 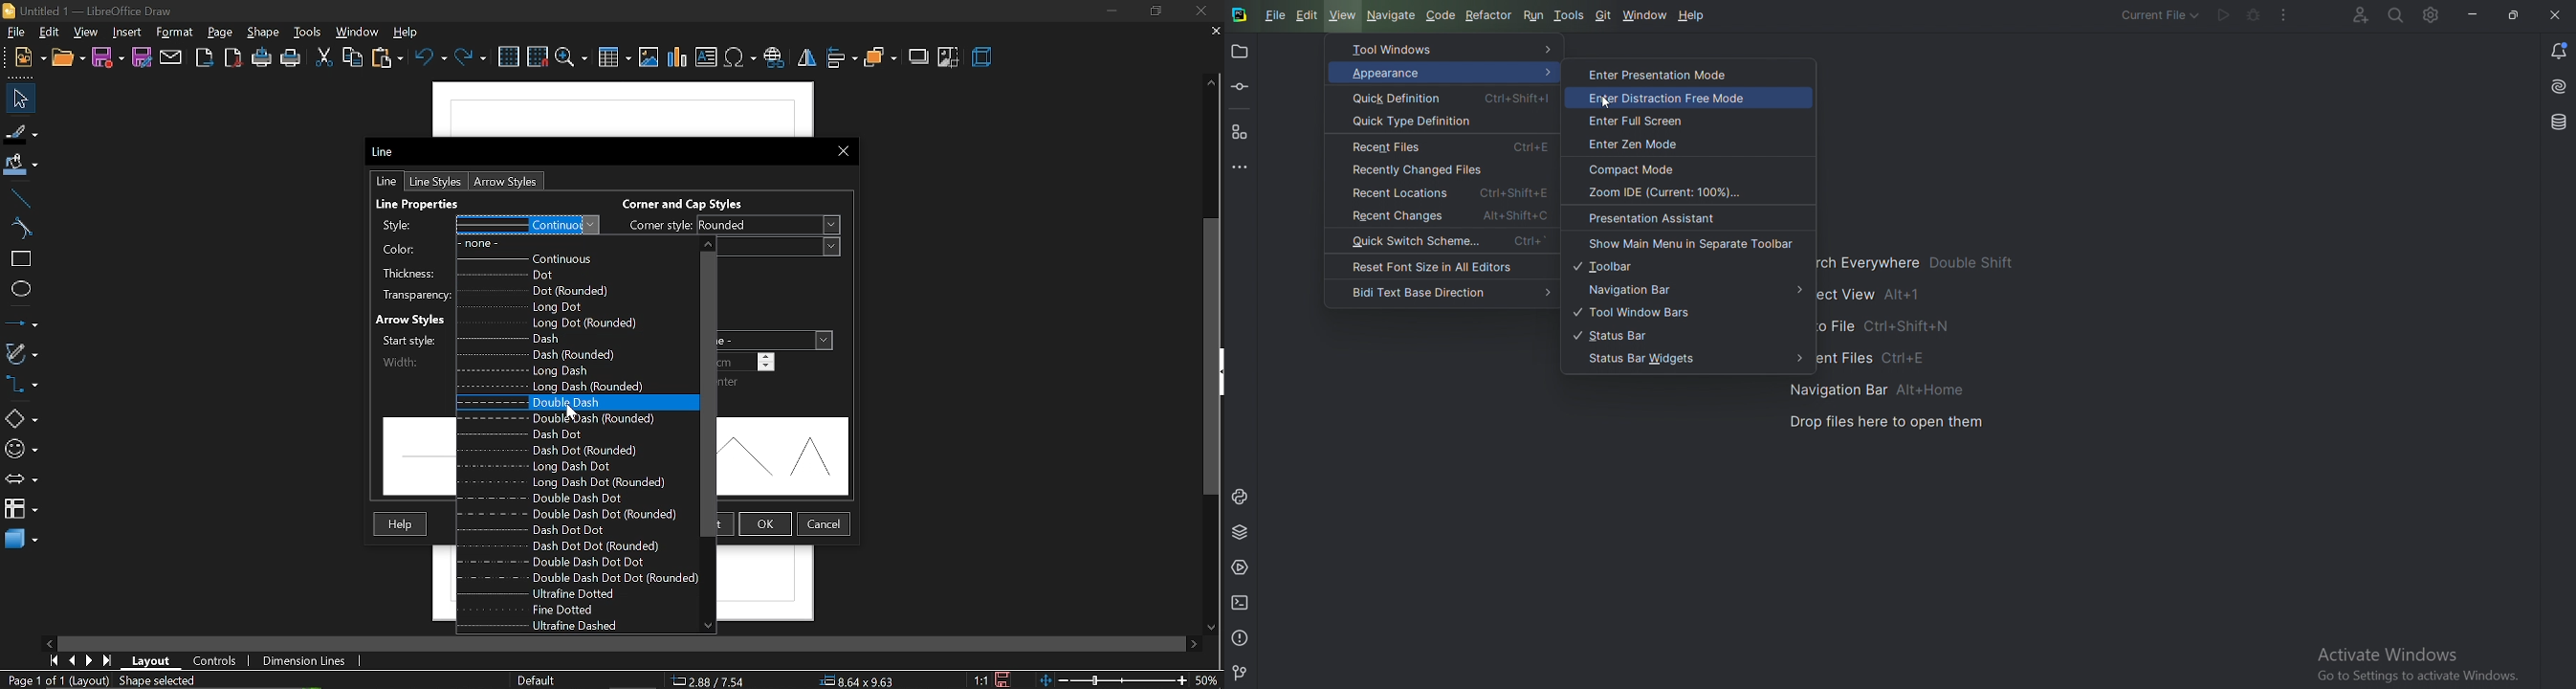 What do you see at coordinates (48, 33) in the screenshot?
I see `edit` at bounding box center [48, 33].